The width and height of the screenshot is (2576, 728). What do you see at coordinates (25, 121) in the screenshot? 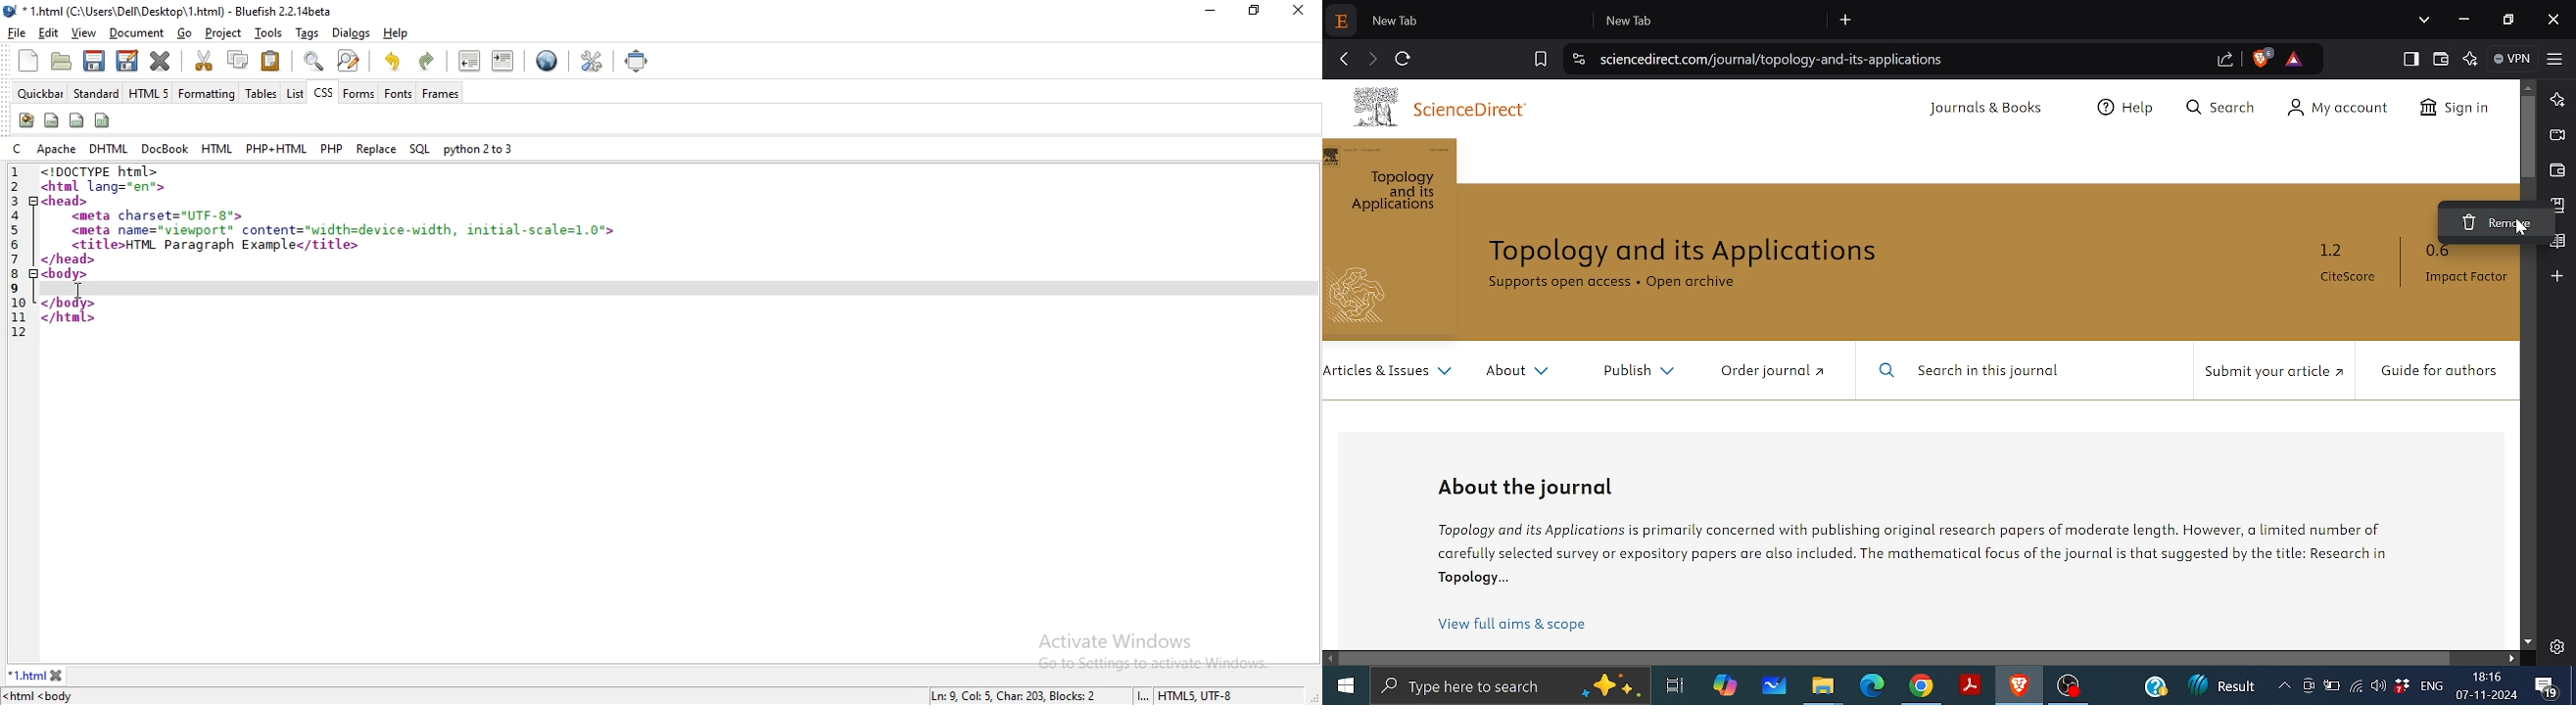
I see `create stylesheet` at bounding box center [25, 121].